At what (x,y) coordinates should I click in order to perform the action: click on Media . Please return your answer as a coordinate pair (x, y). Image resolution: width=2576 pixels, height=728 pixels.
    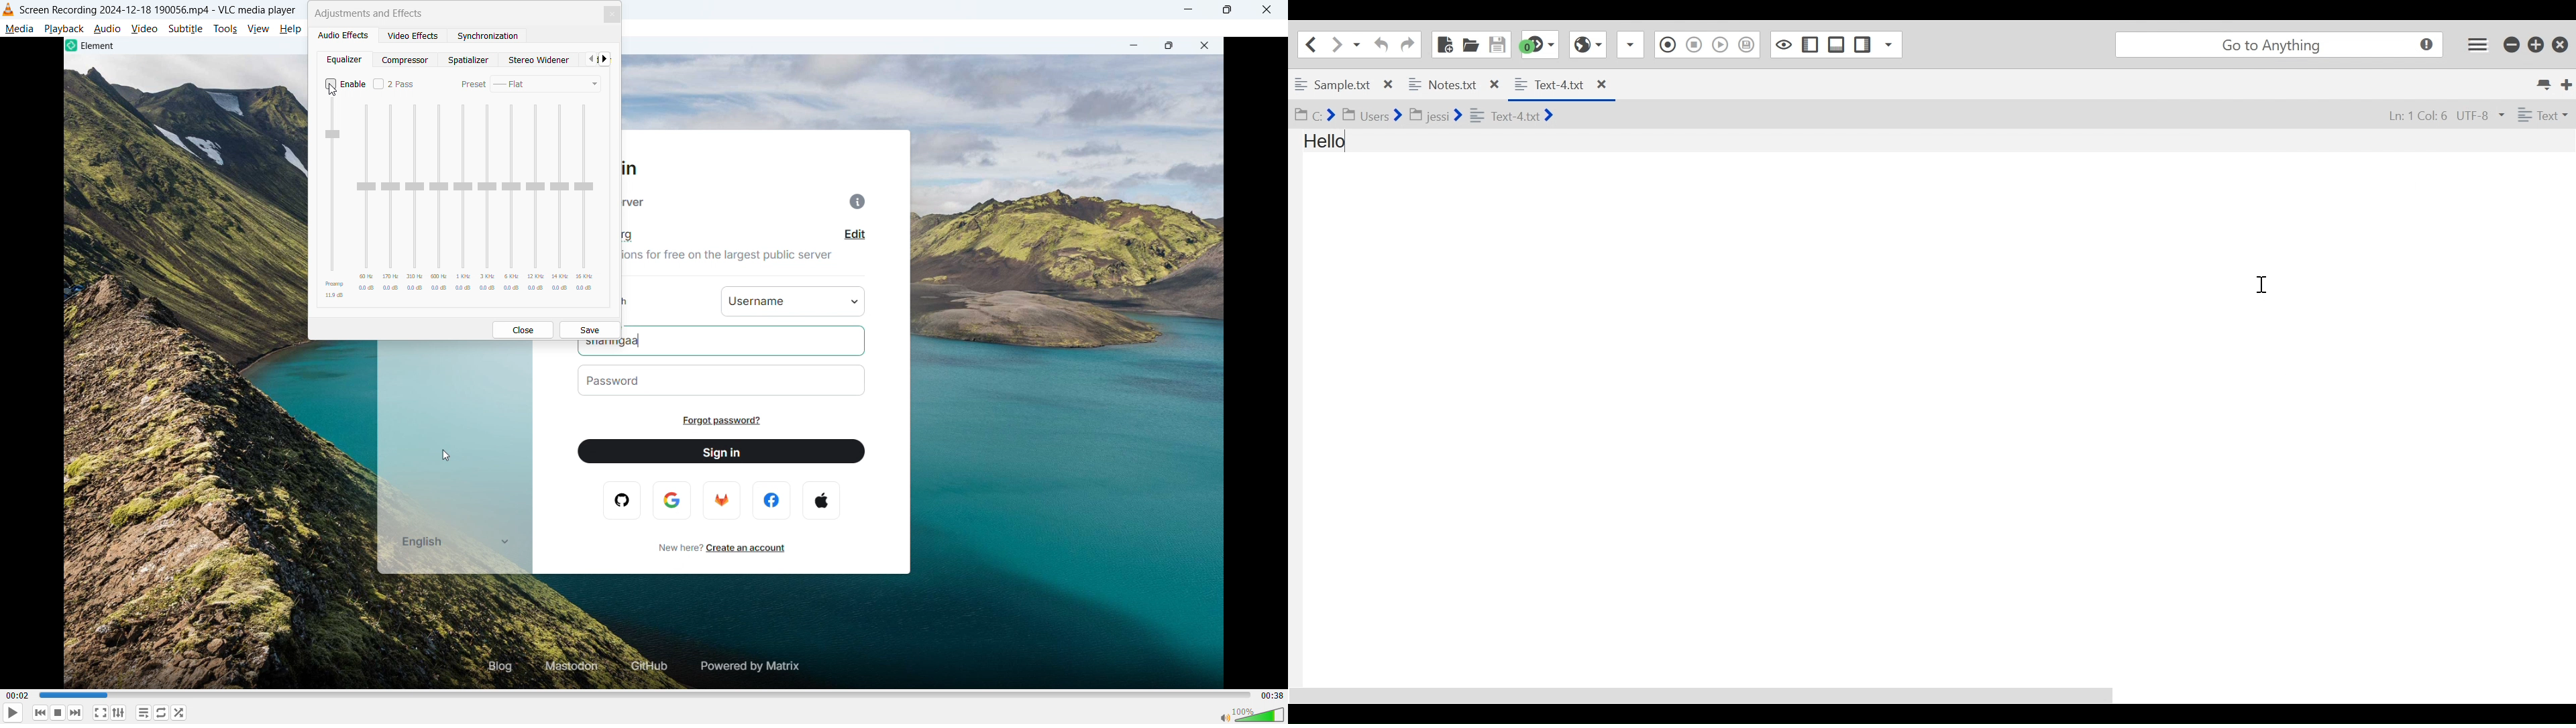
    Looking at the image, I should click on (19, 29).